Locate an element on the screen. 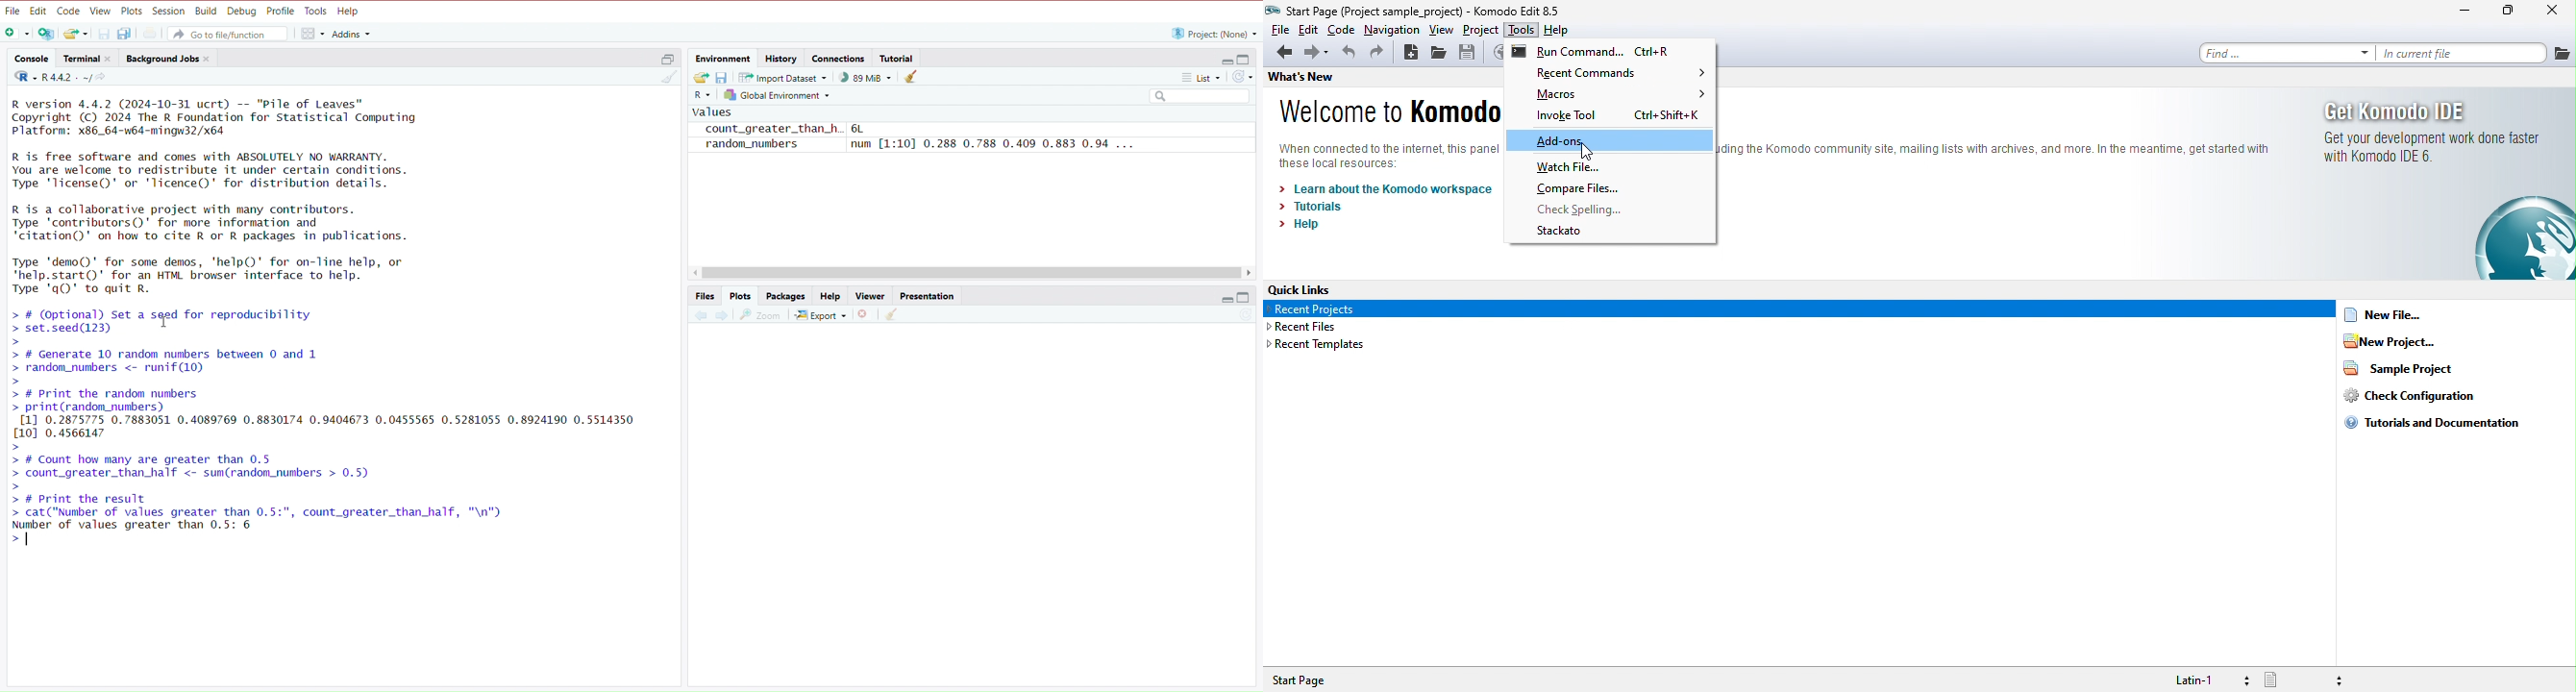 The width and height of the screenshot is (2576, 700). forward is located at coordinates (1318, 54).